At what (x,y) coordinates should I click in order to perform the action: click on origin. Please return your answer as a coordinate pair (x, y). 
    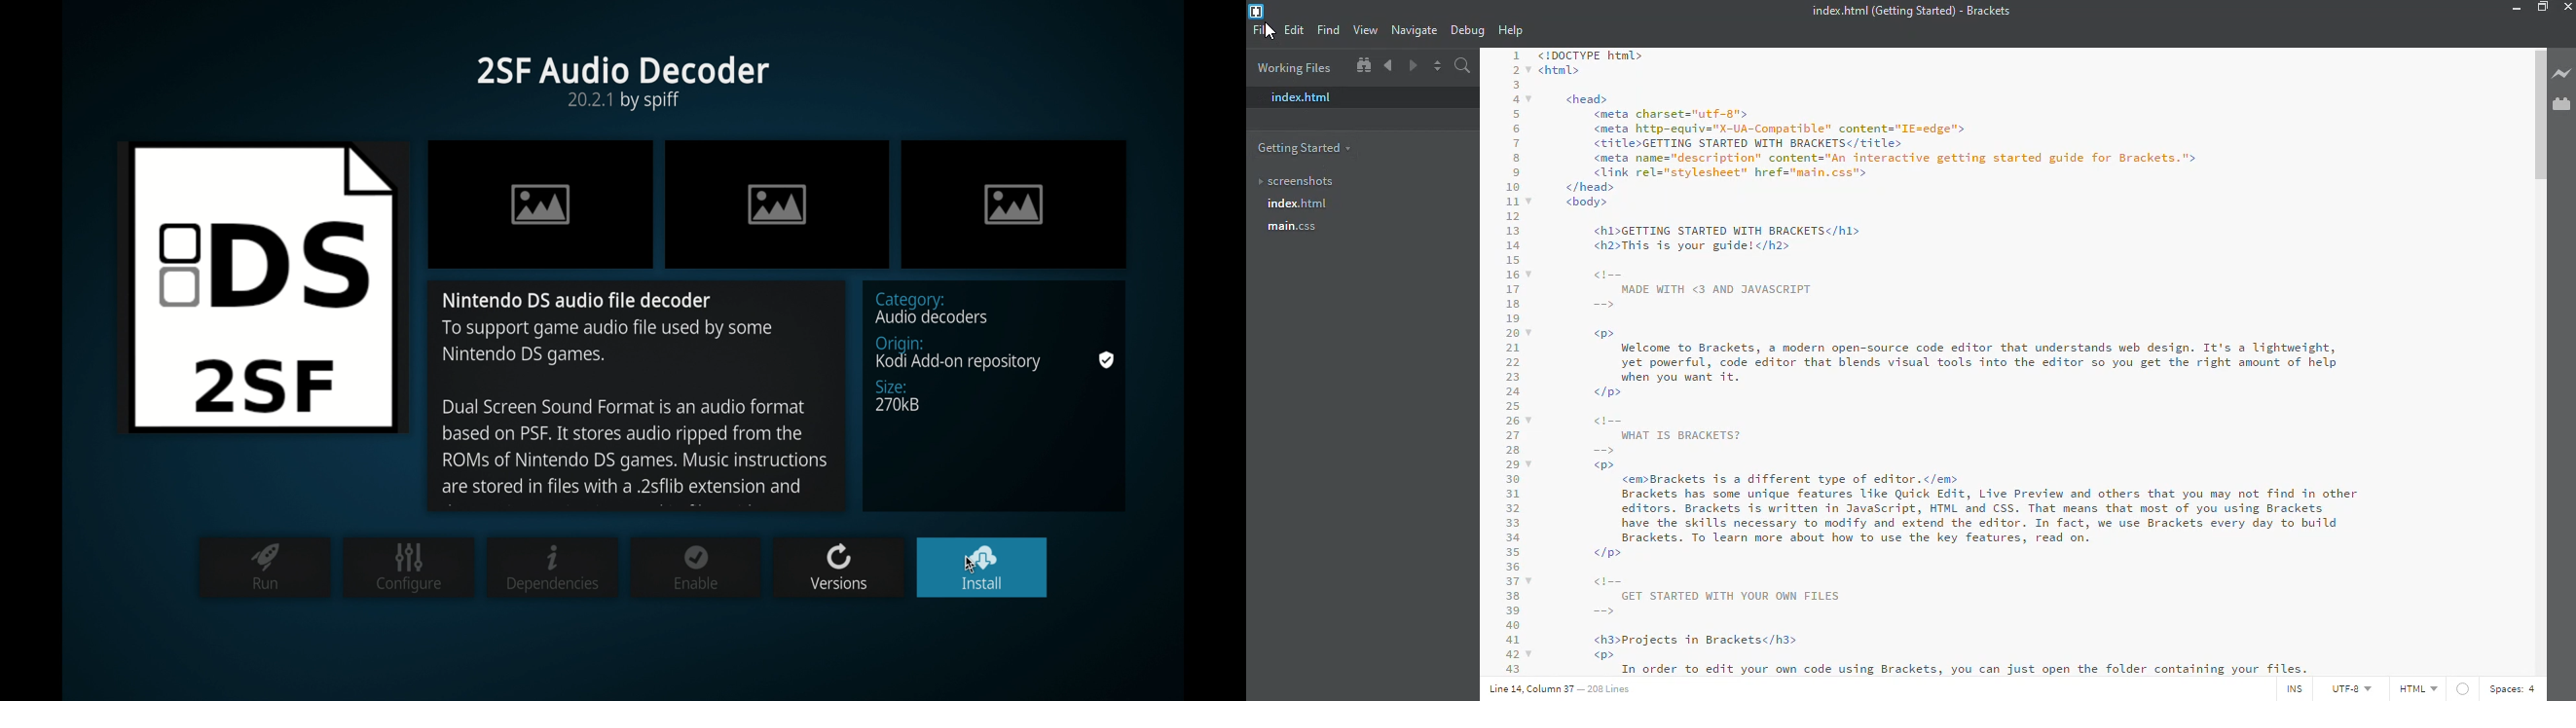
    Looking at the image, I should click on (996, 354).